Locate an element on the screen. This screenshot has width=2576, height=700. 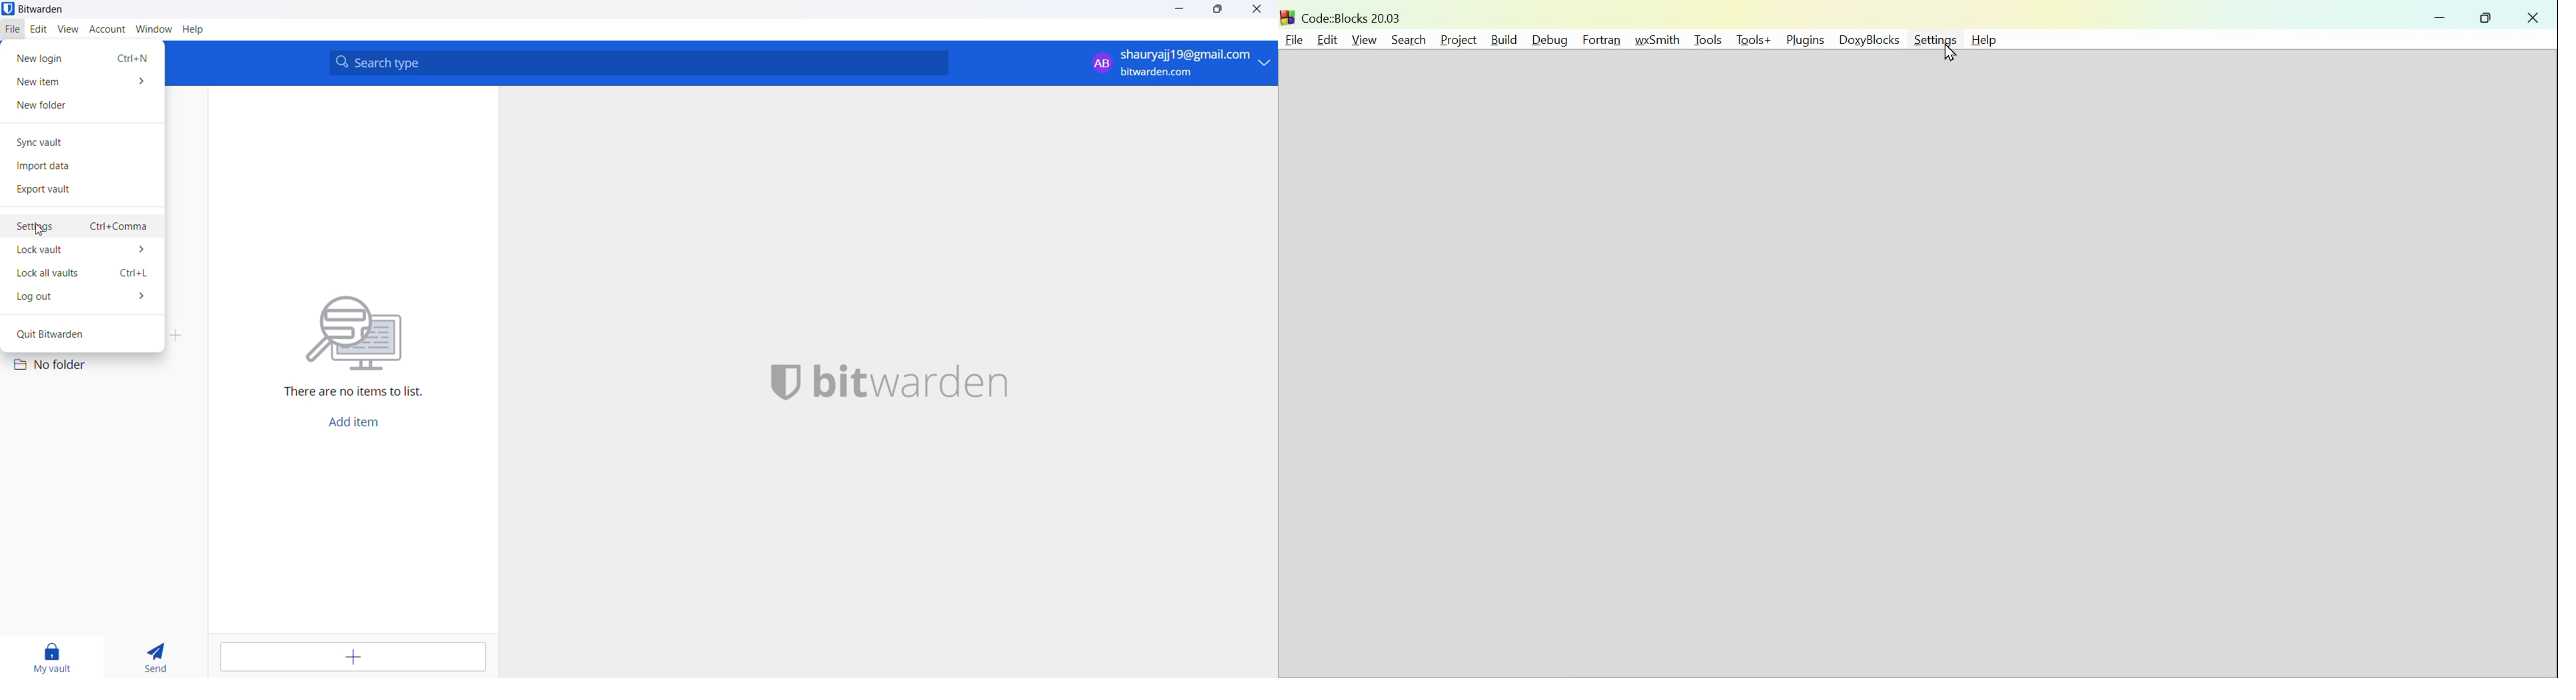
edit is located at coordinates (37, 30).